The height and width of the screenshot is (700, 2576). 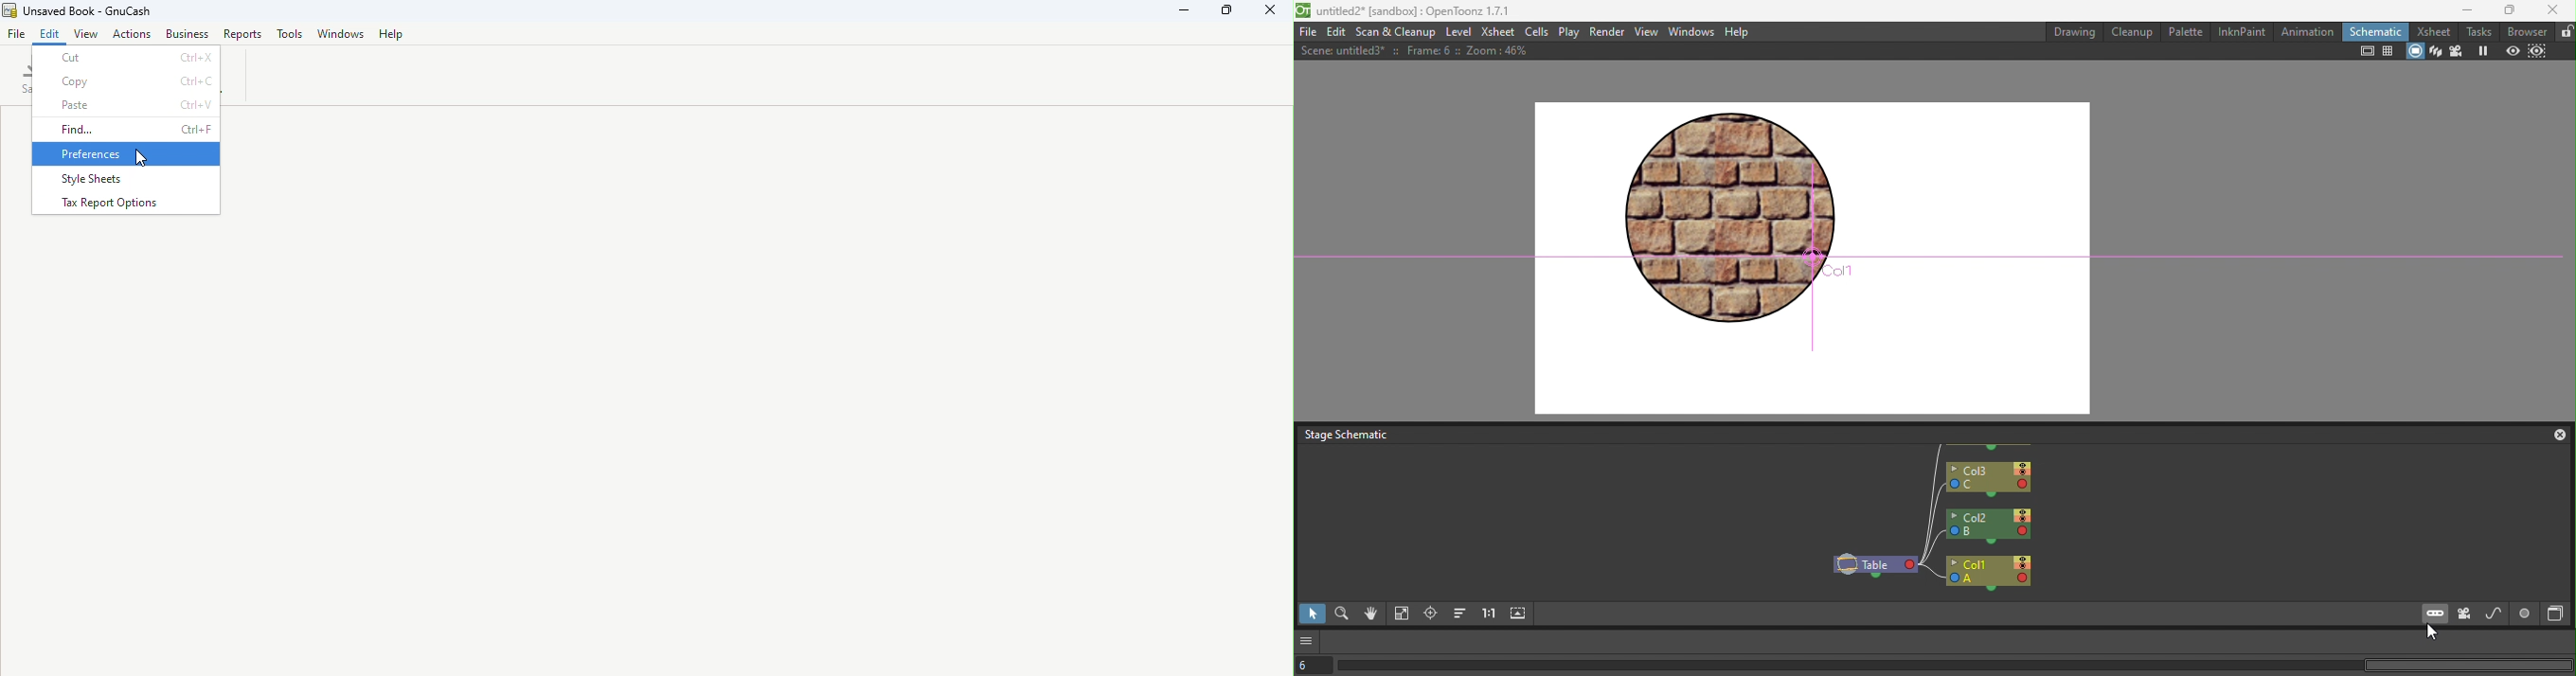 I want to click on Maximize, so click(x=2503, y=9).